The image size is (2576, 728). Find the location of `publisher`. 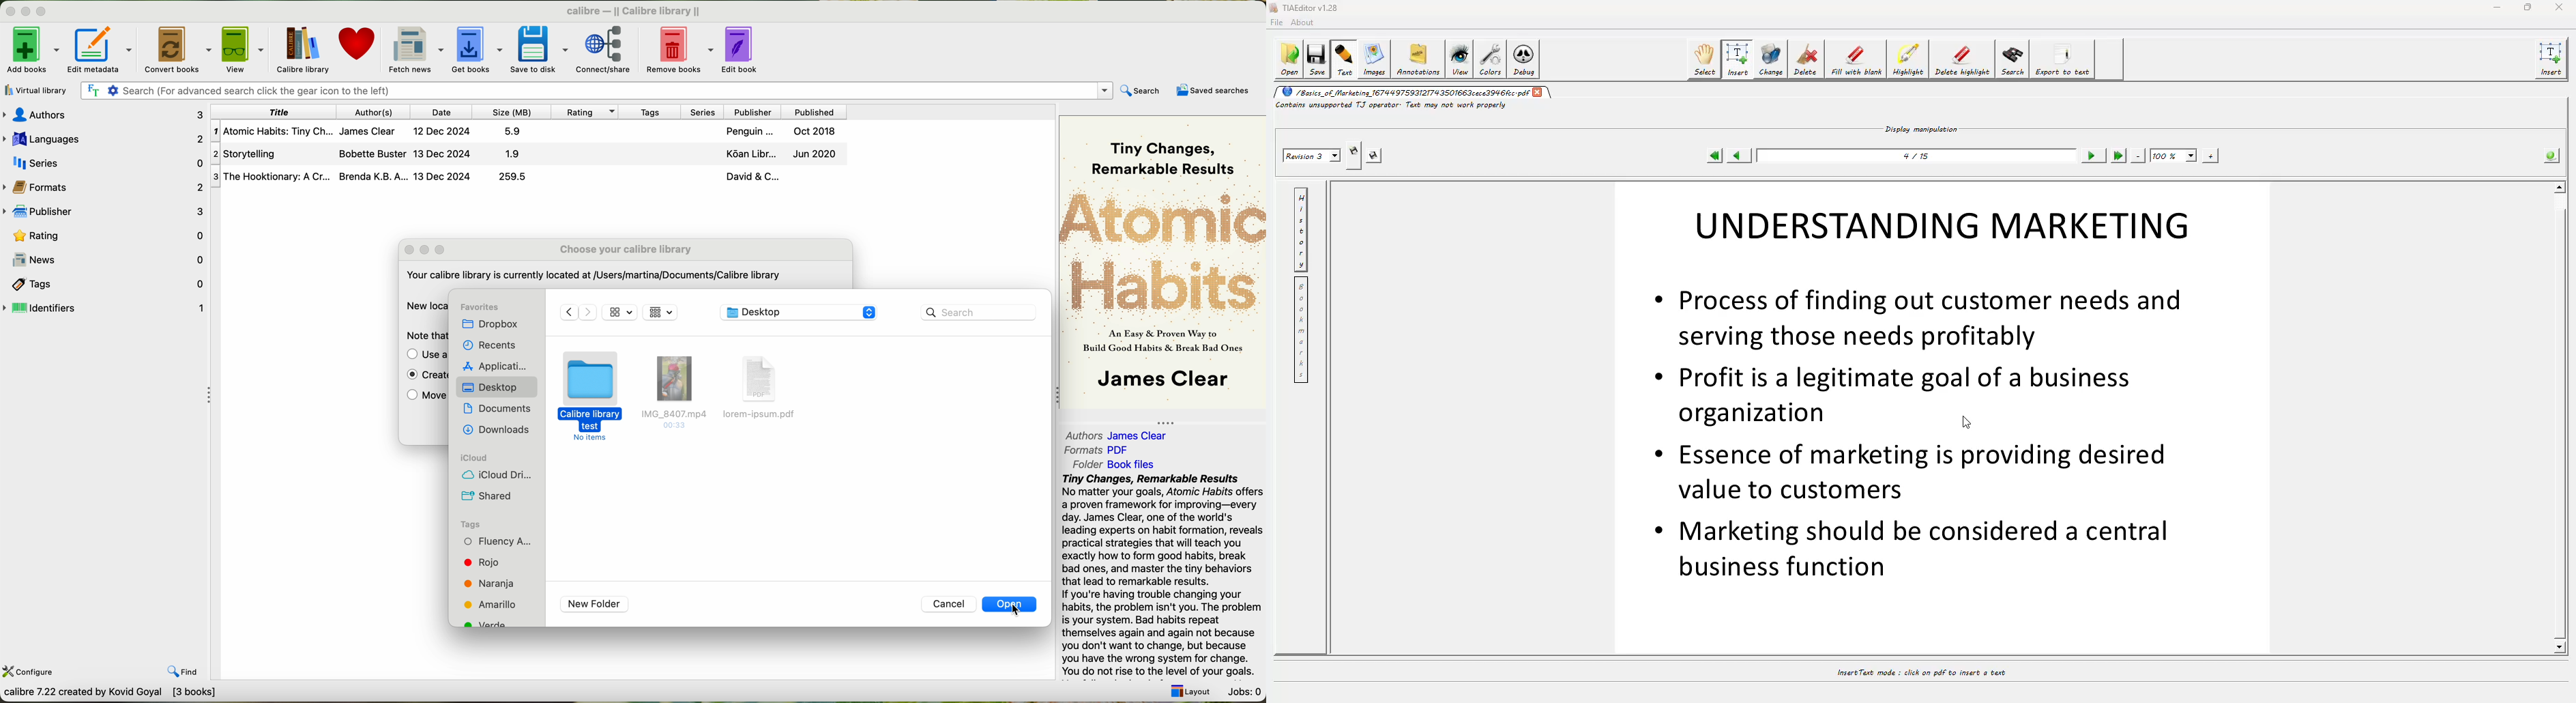

publisher is located at coordinates (751, 112).